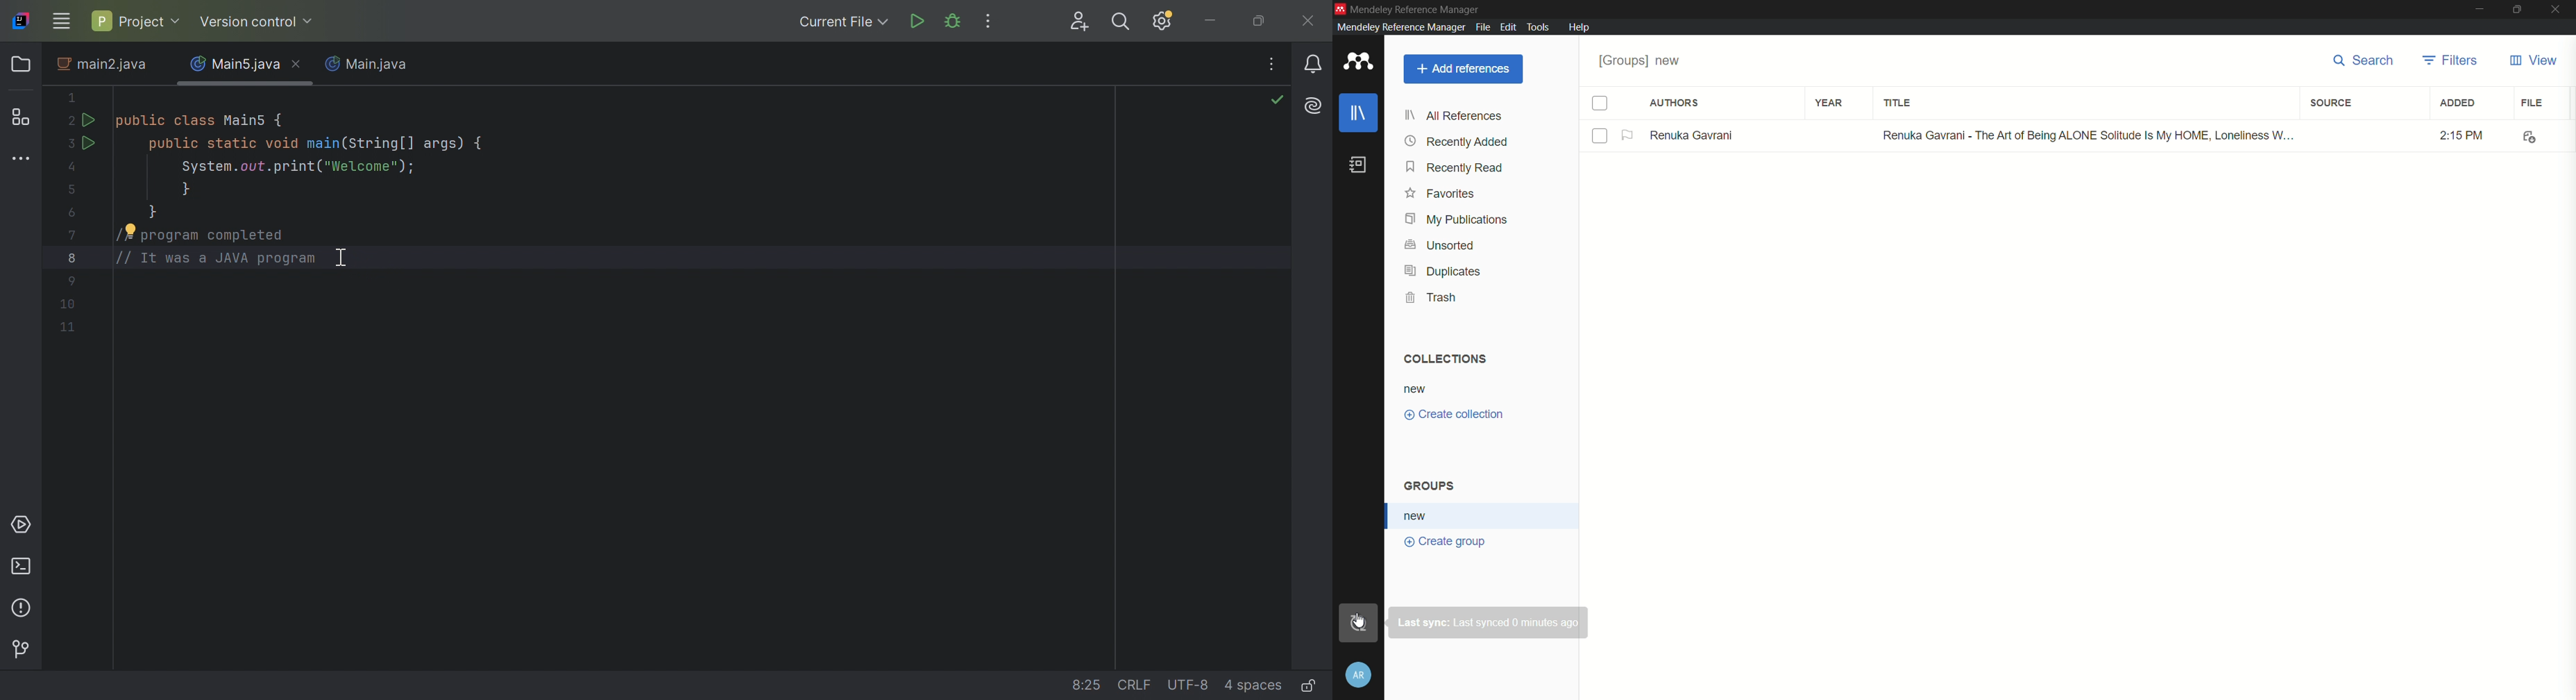  Describe the element at coordinates (1643, 60) in the screenshot. I see `[groups] new` at that location.